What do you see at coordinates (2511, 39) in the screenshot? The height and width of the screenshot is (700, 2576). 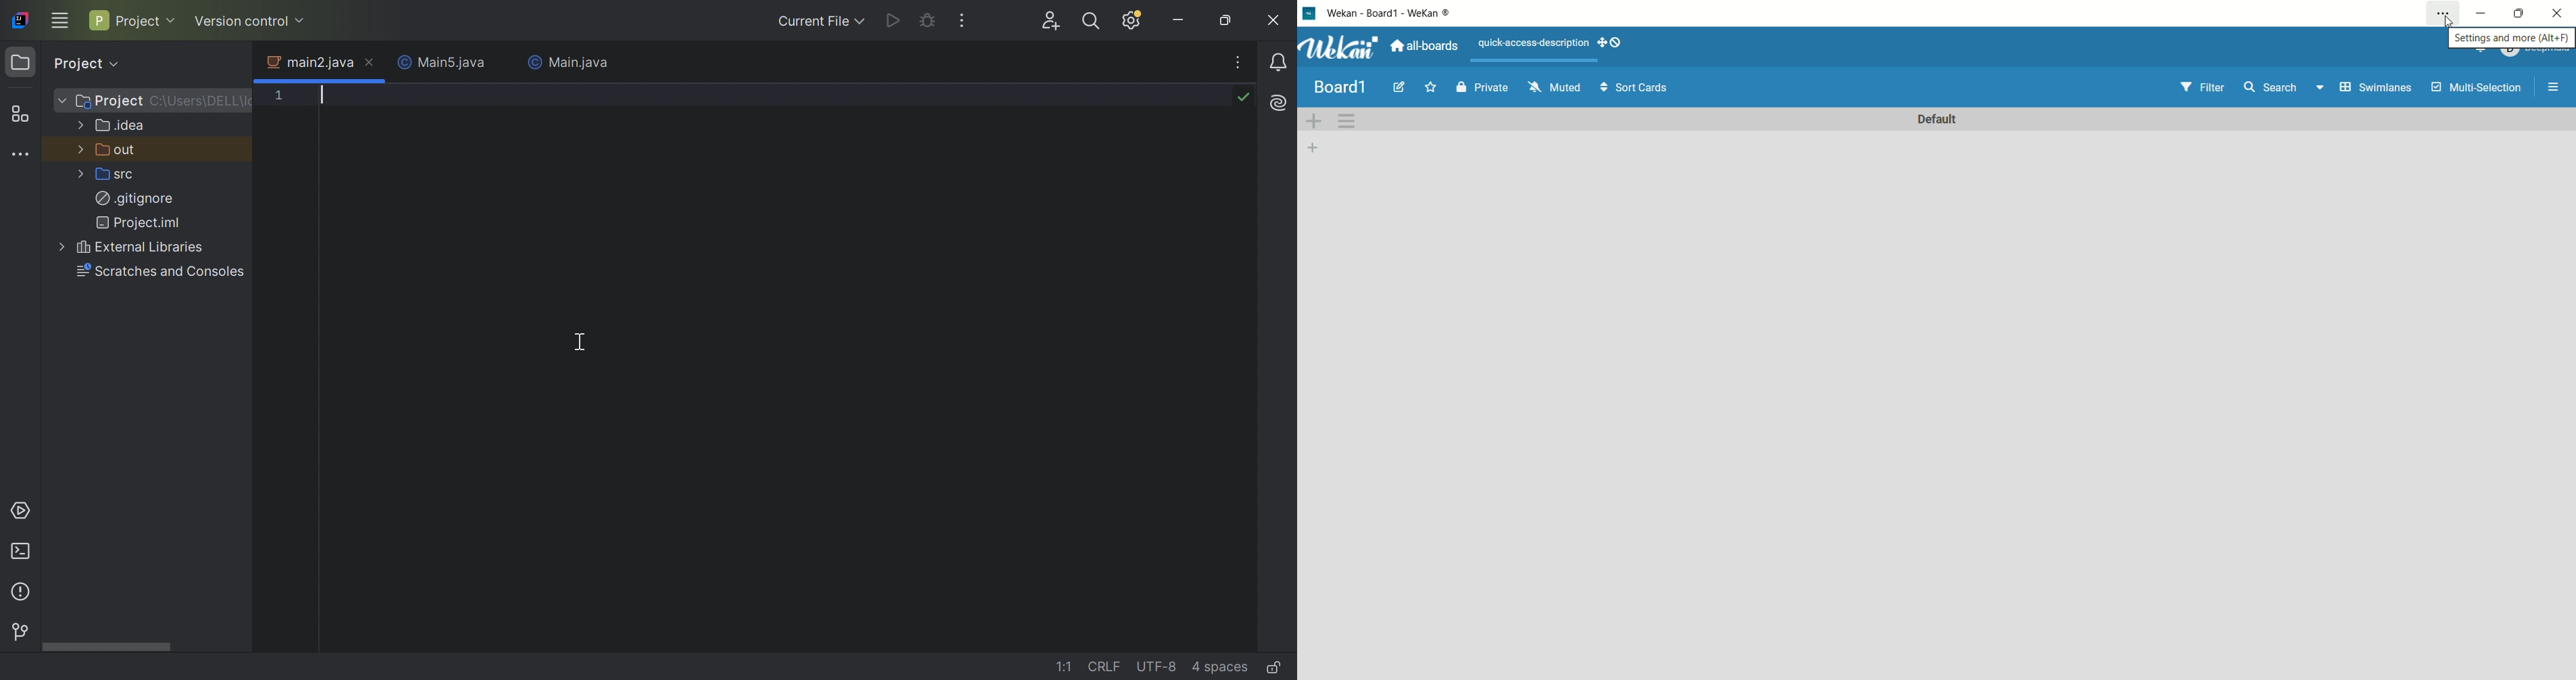 I see `settings and more` at bounding box center [2511, 39].